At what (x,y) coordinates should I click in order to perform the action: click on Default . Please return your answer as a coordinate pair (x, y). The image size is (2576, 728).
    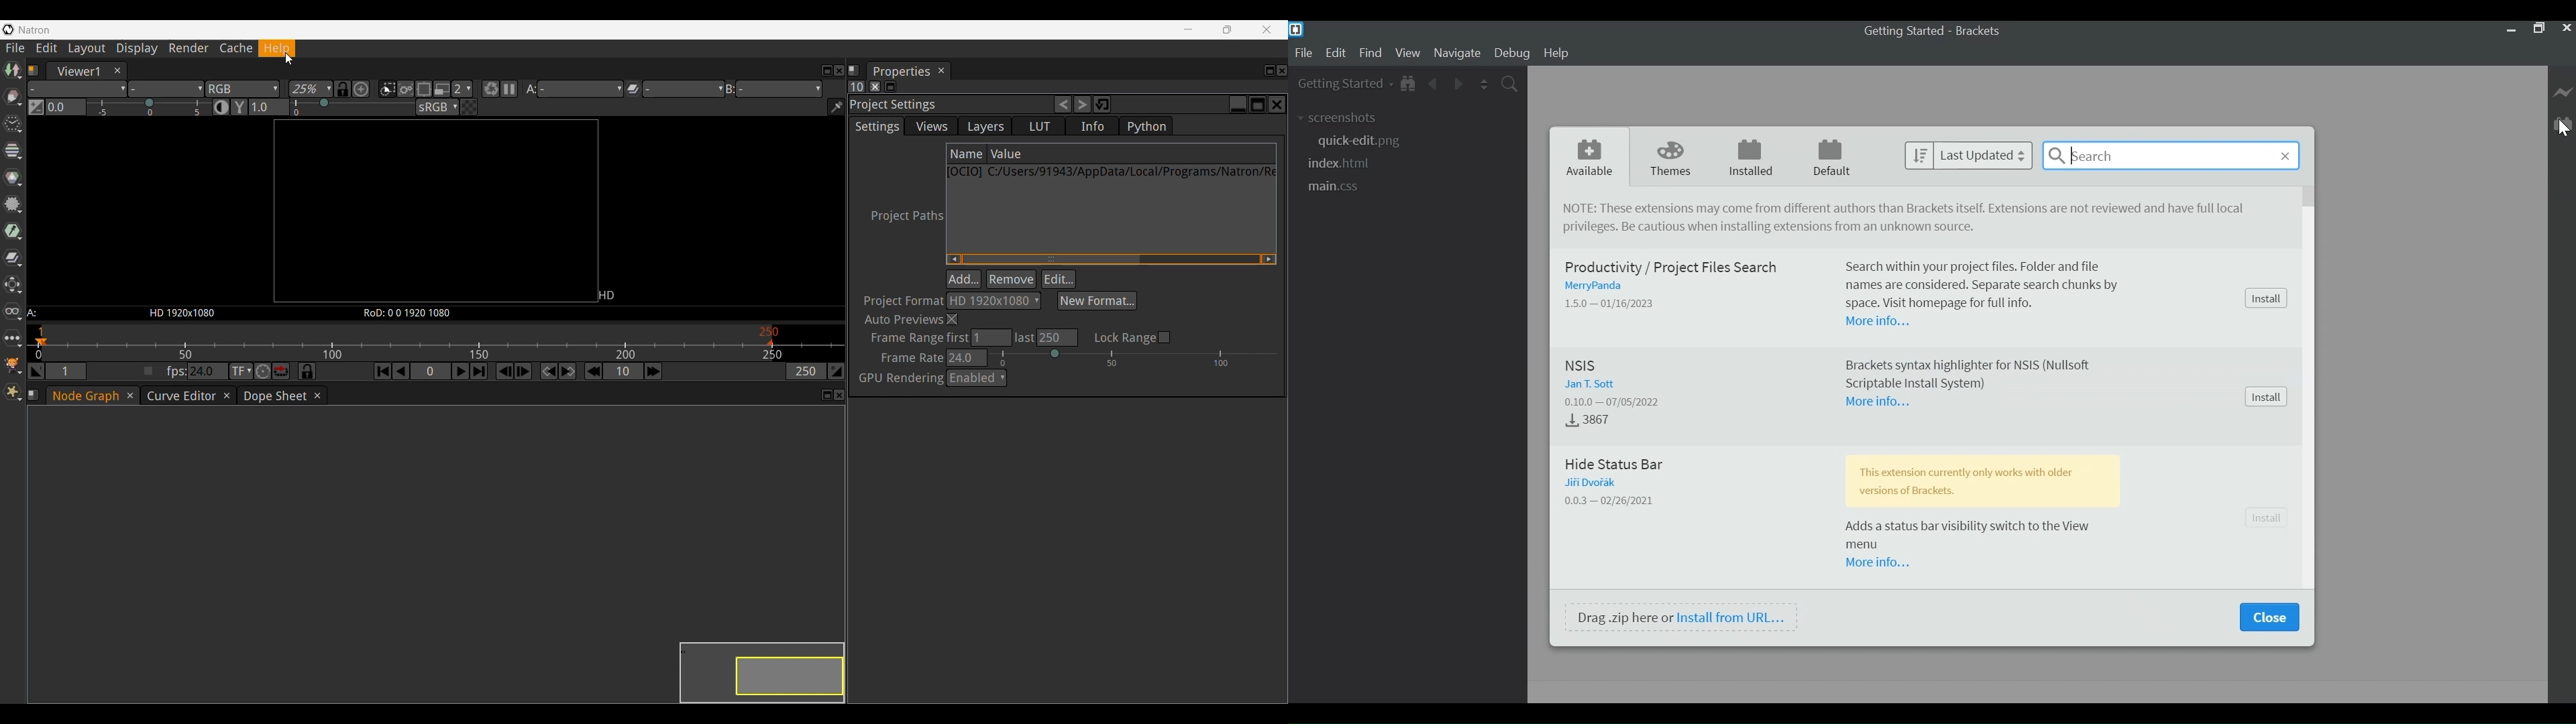
    Looking at the image, I should click on (1833, 159).